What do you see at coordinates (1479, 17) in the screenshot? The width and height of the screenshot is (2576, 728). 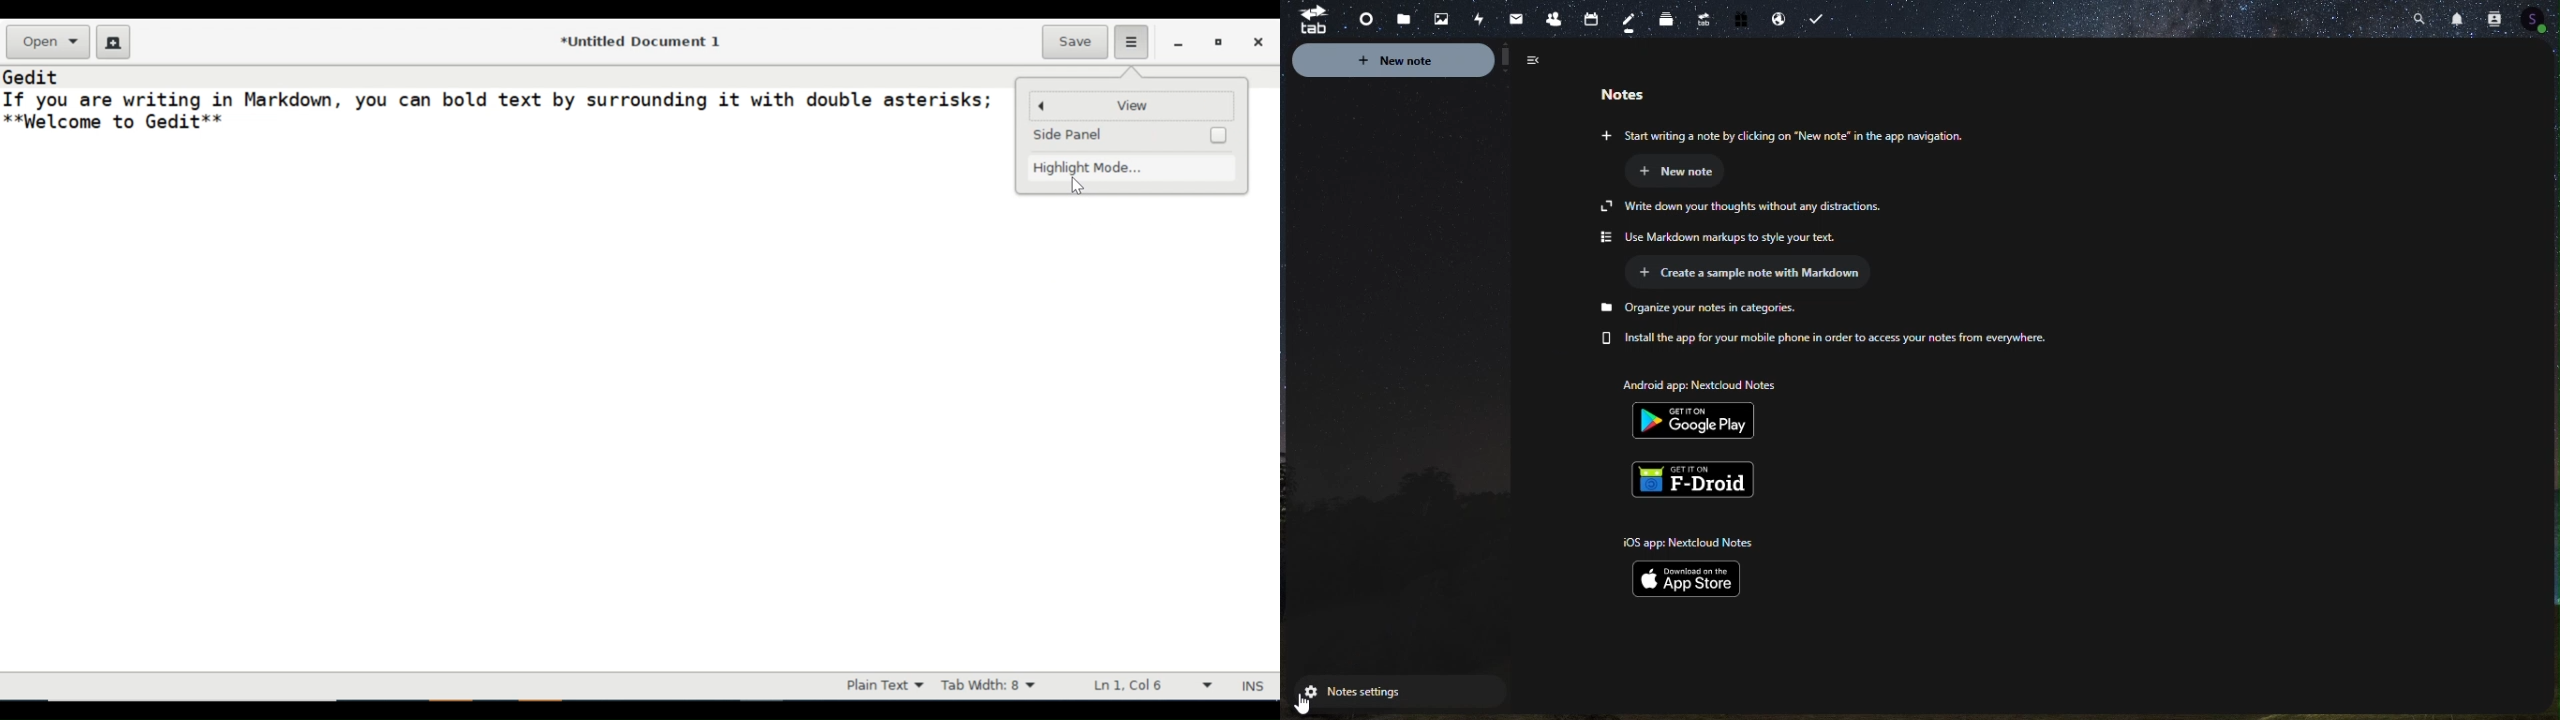 I see `Activity` at bounding box center [1479, 17].